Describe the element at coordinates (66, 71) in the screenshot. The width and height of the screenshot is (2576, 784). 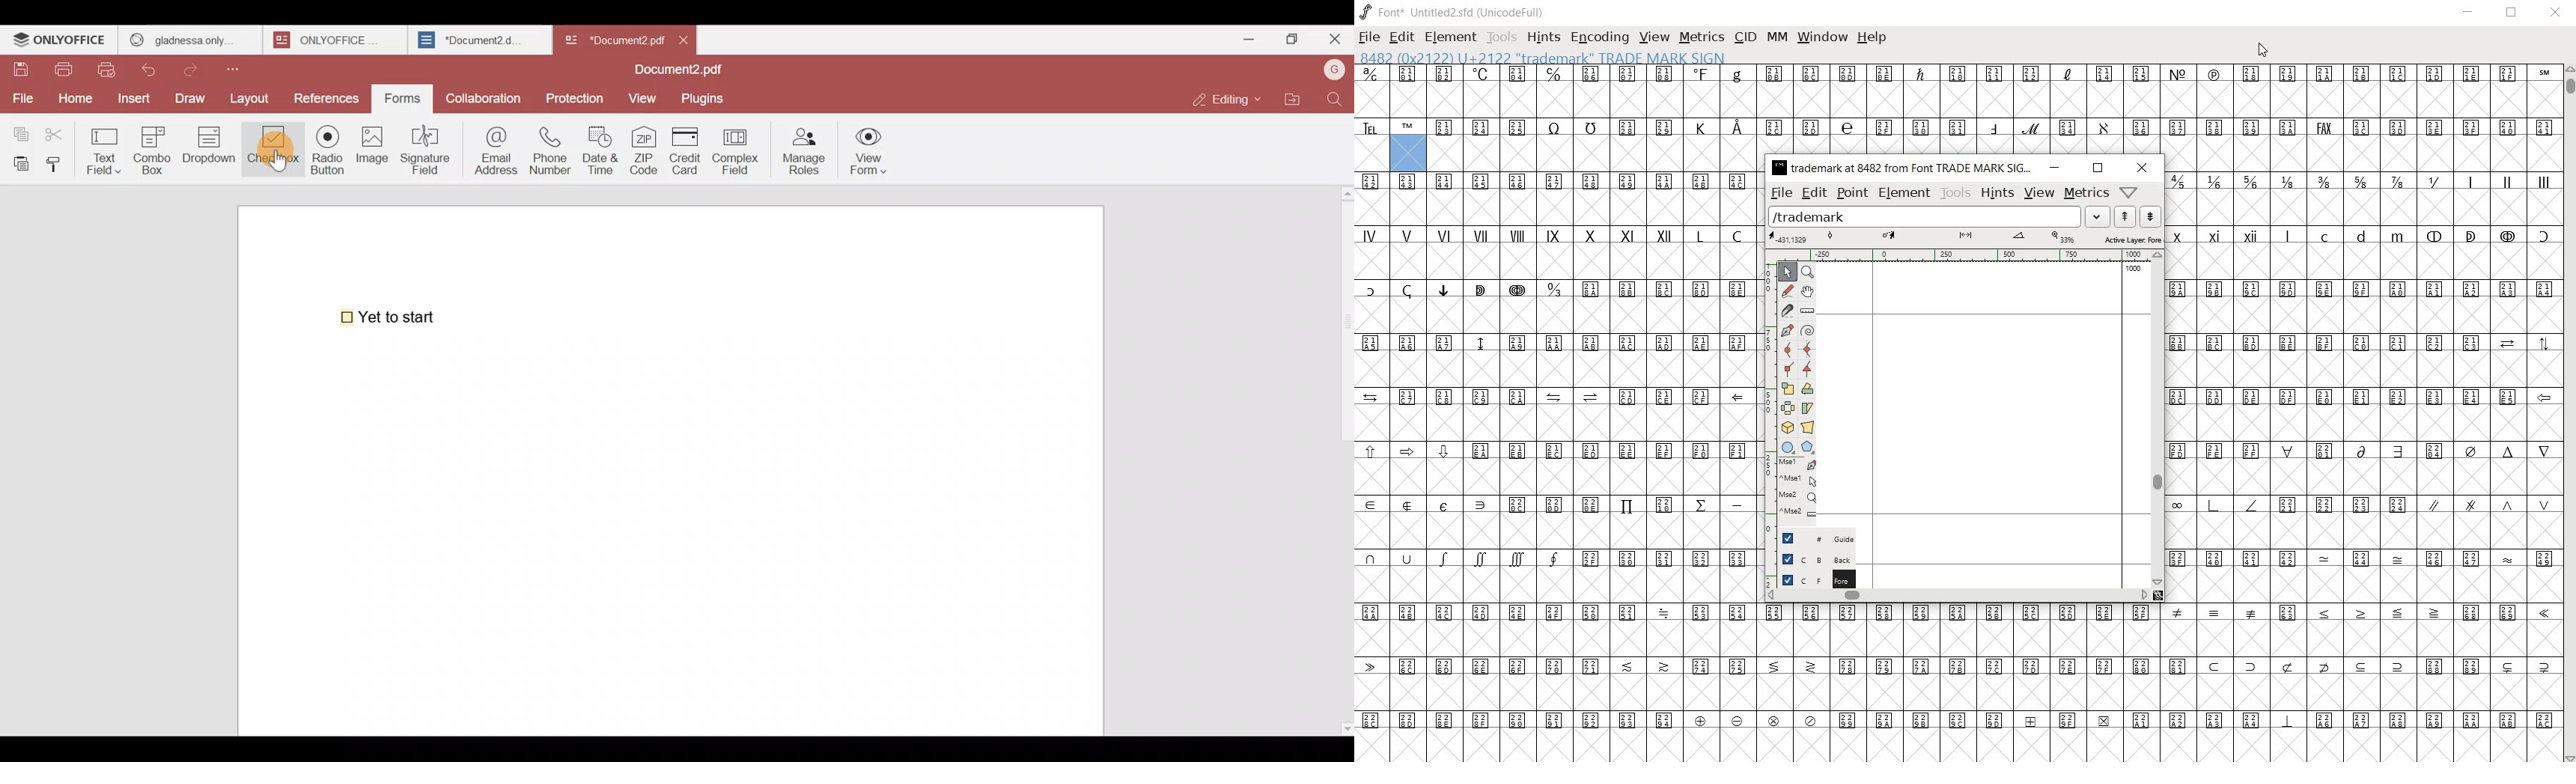
I see `Print file` at that location.